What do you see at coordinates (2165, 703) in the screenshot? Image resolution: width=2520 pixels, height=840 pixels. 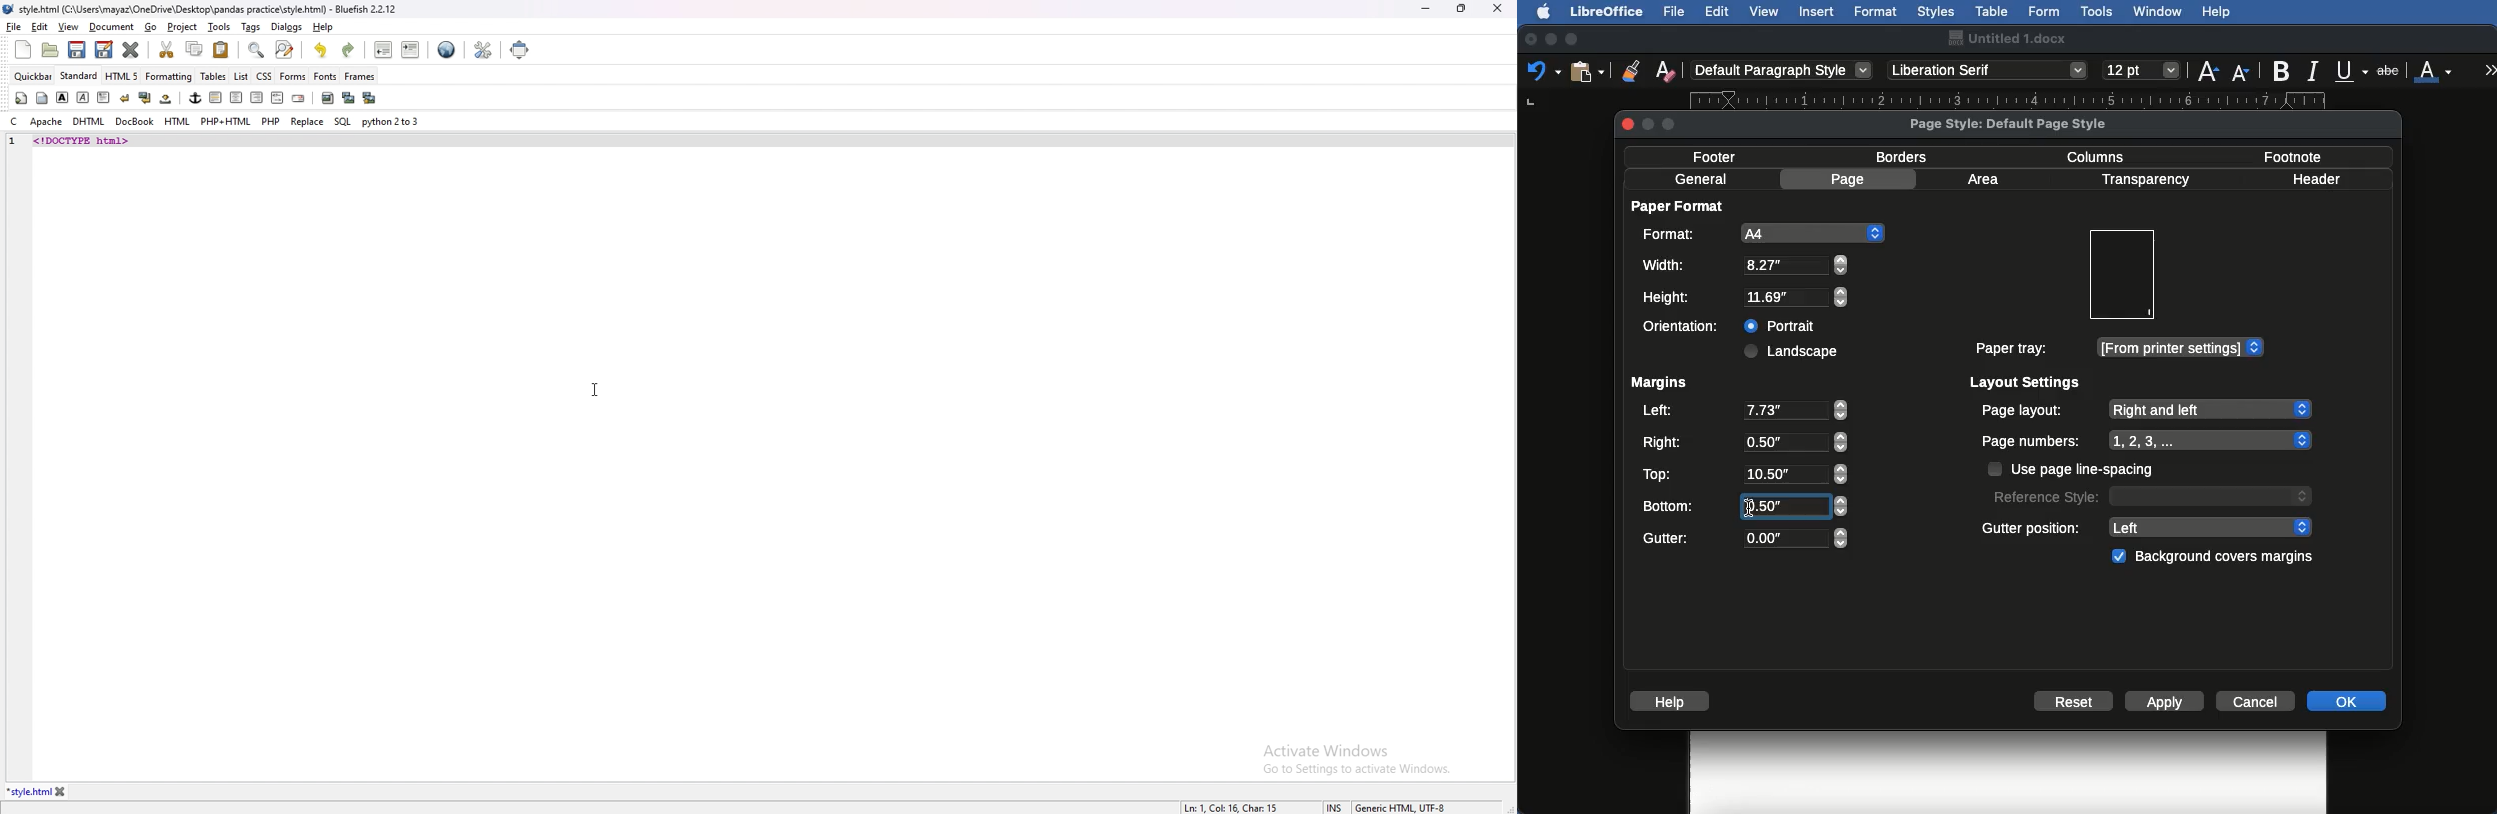 I see `Apply` at bounding box center [2165, 703].